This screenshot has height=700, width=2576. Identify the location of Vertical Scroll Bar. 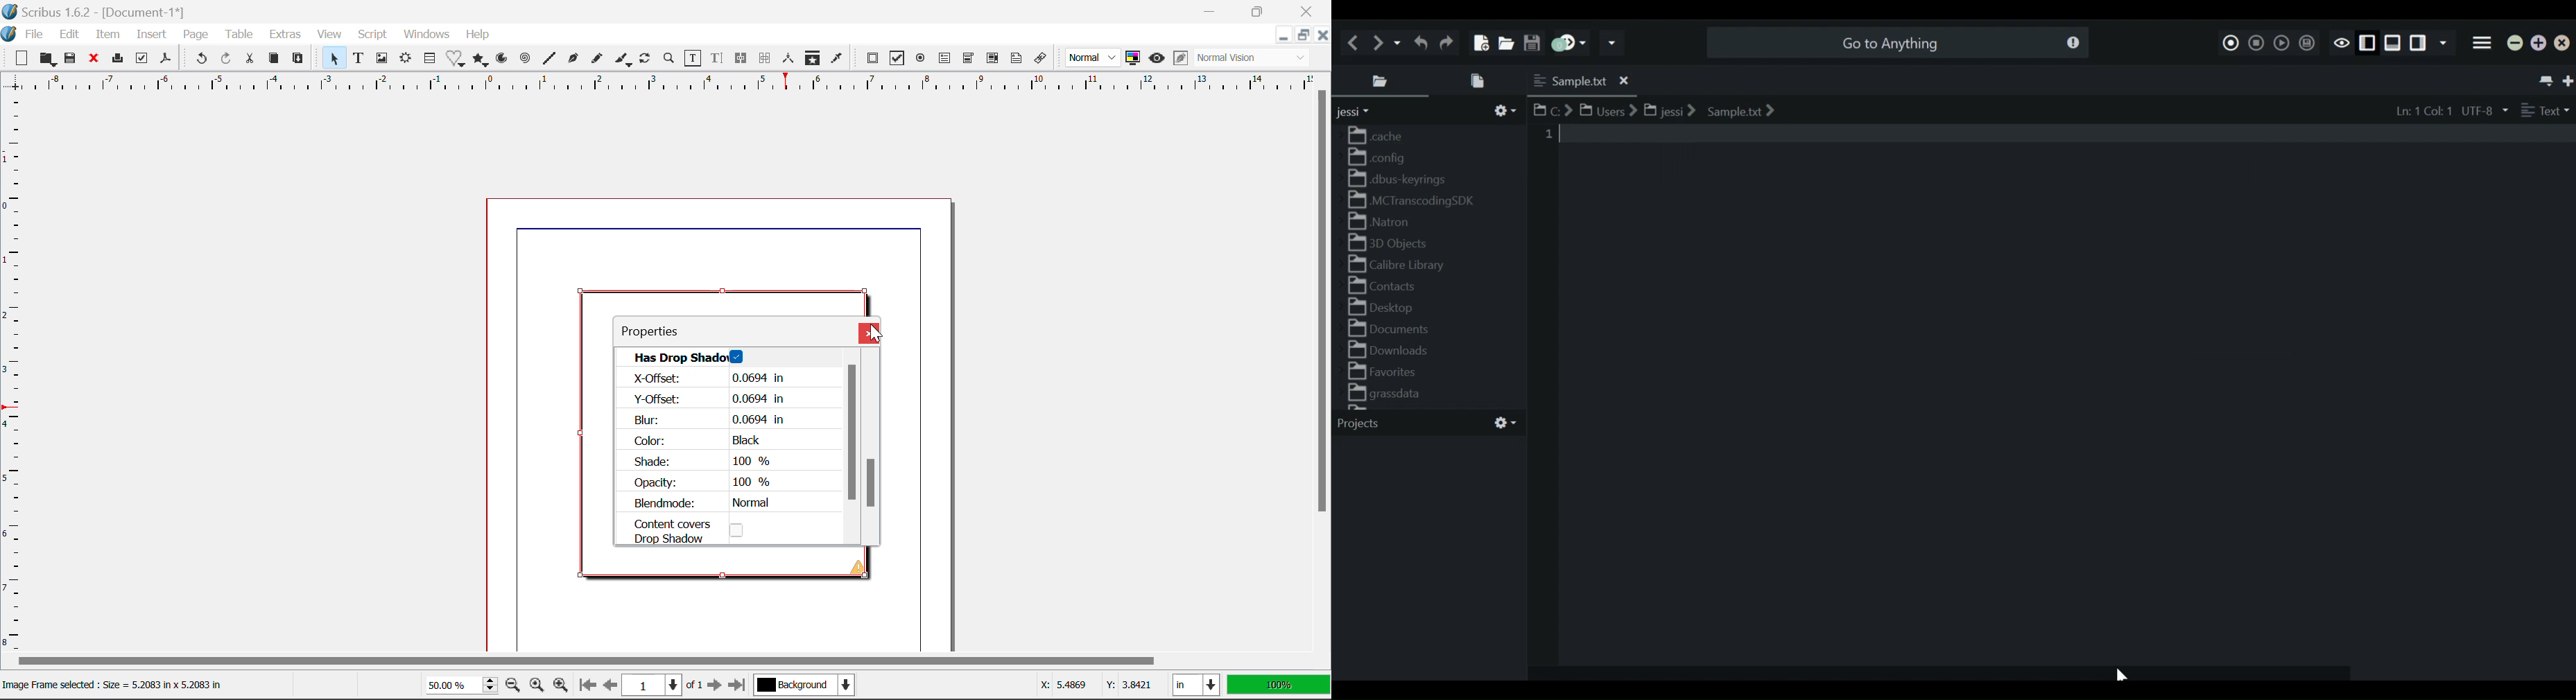
(1323, 358).